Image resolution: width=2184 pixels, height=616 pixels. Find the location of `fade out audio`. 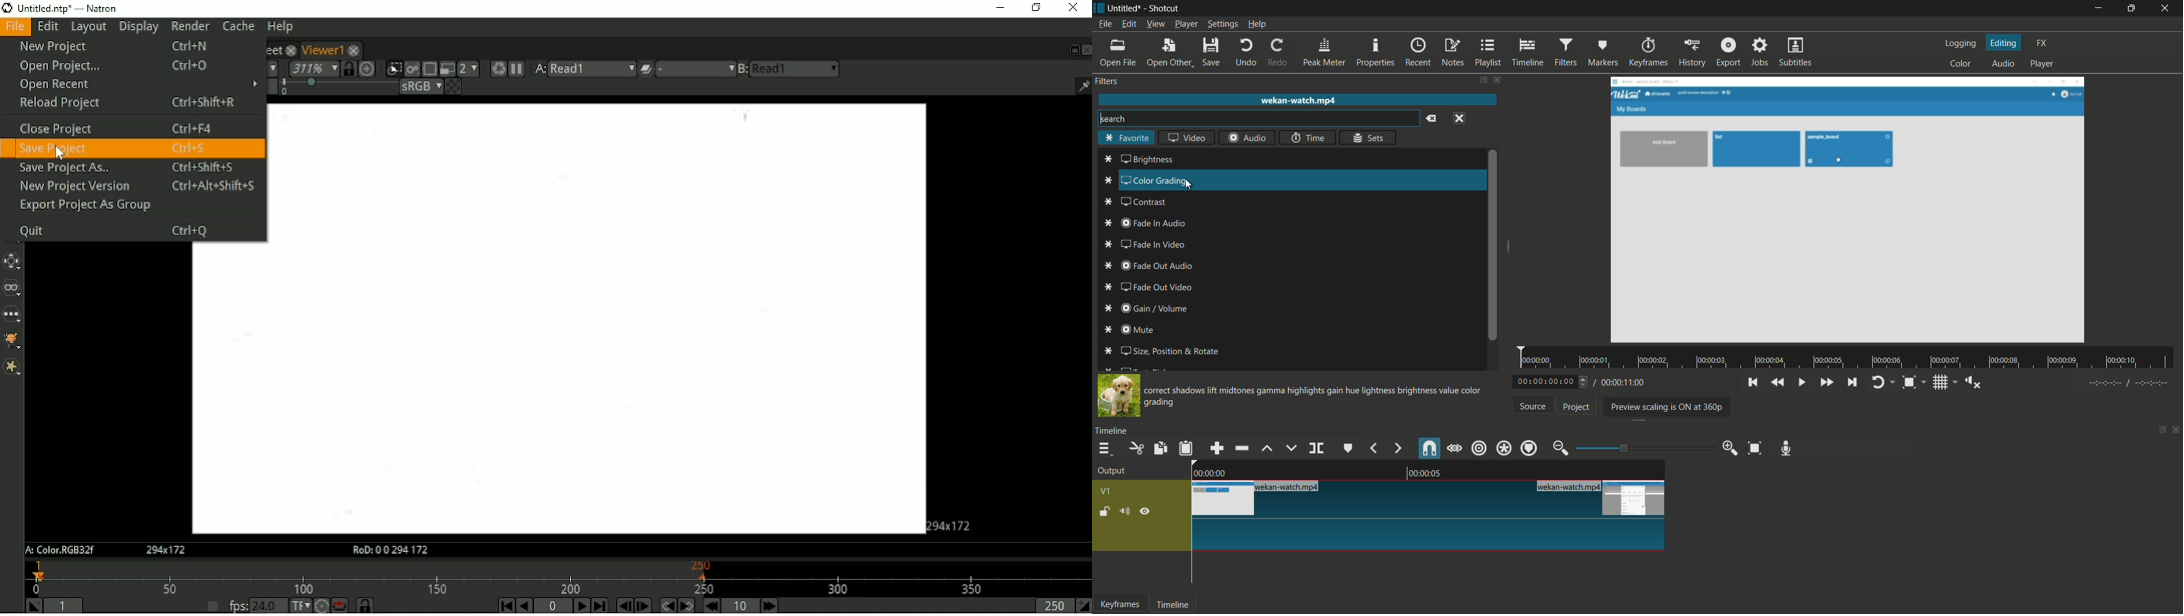

fade out audio is located at coordinates (1149, 266).